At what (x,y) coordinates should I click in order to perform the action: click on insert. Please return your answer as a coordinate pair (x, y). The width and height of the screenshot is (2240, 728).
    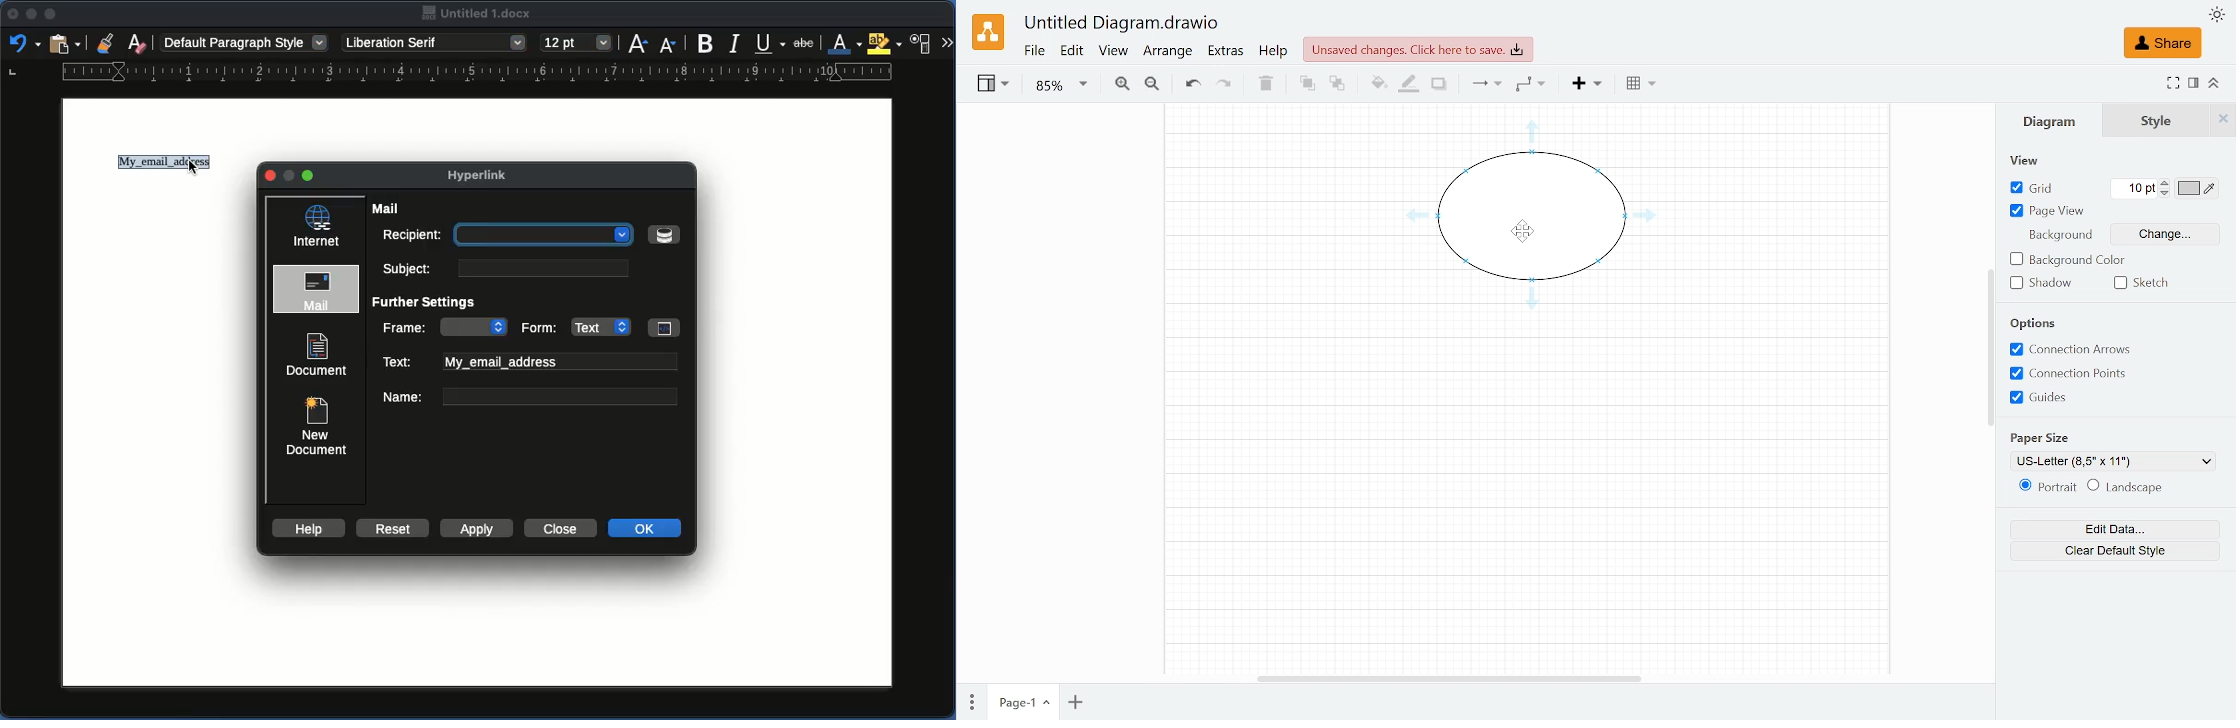
    Looking at the image, I should click on (1582, 85).